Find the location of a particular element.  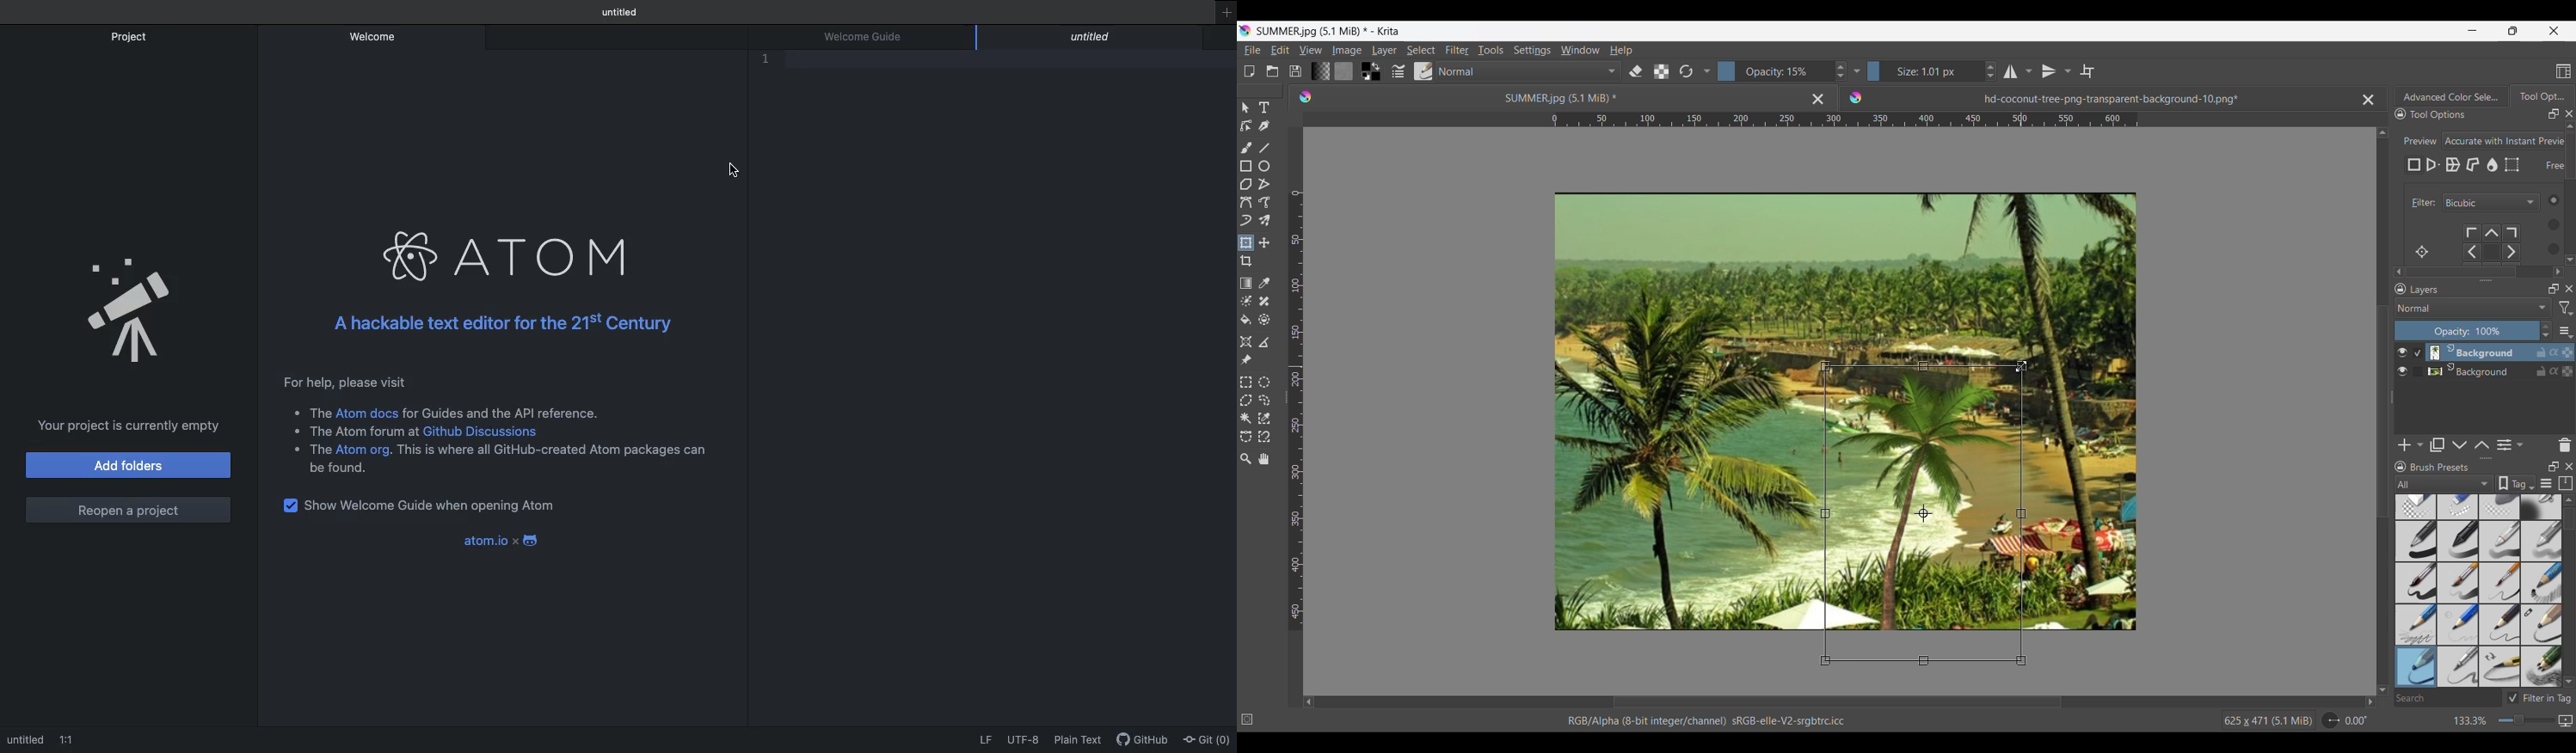

Display settings is located at coordinates (2546, 485).